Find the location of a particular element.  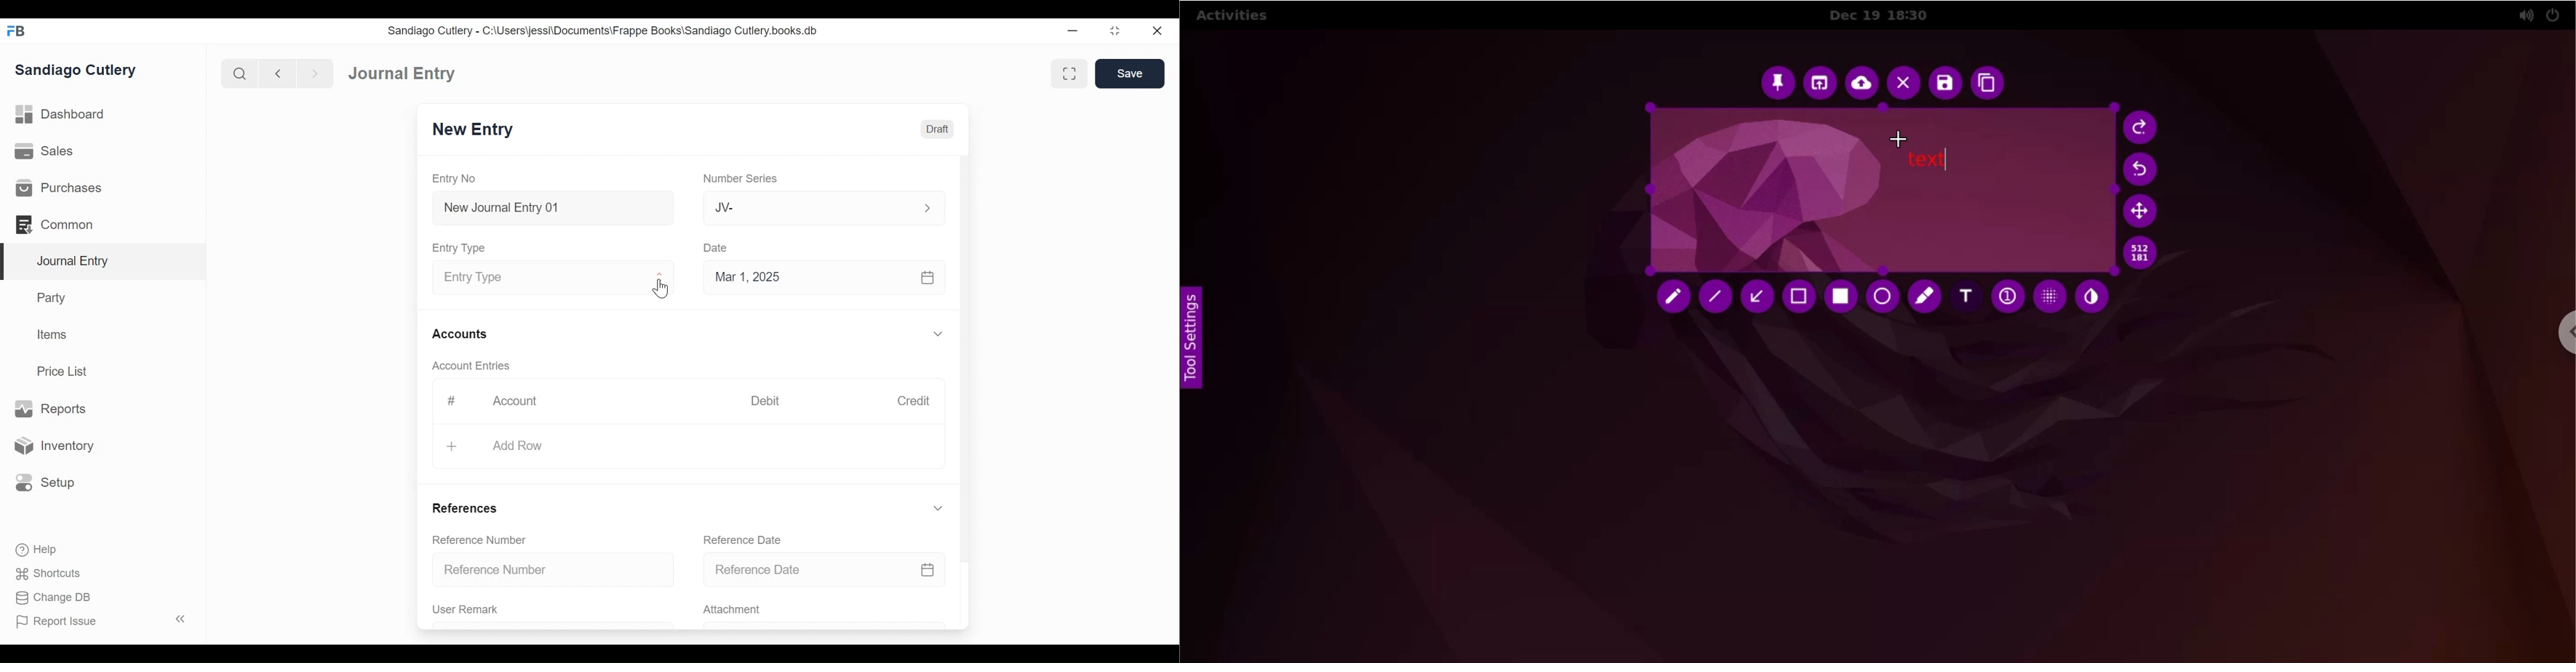

User Remark is located at coordinates (552, 612).